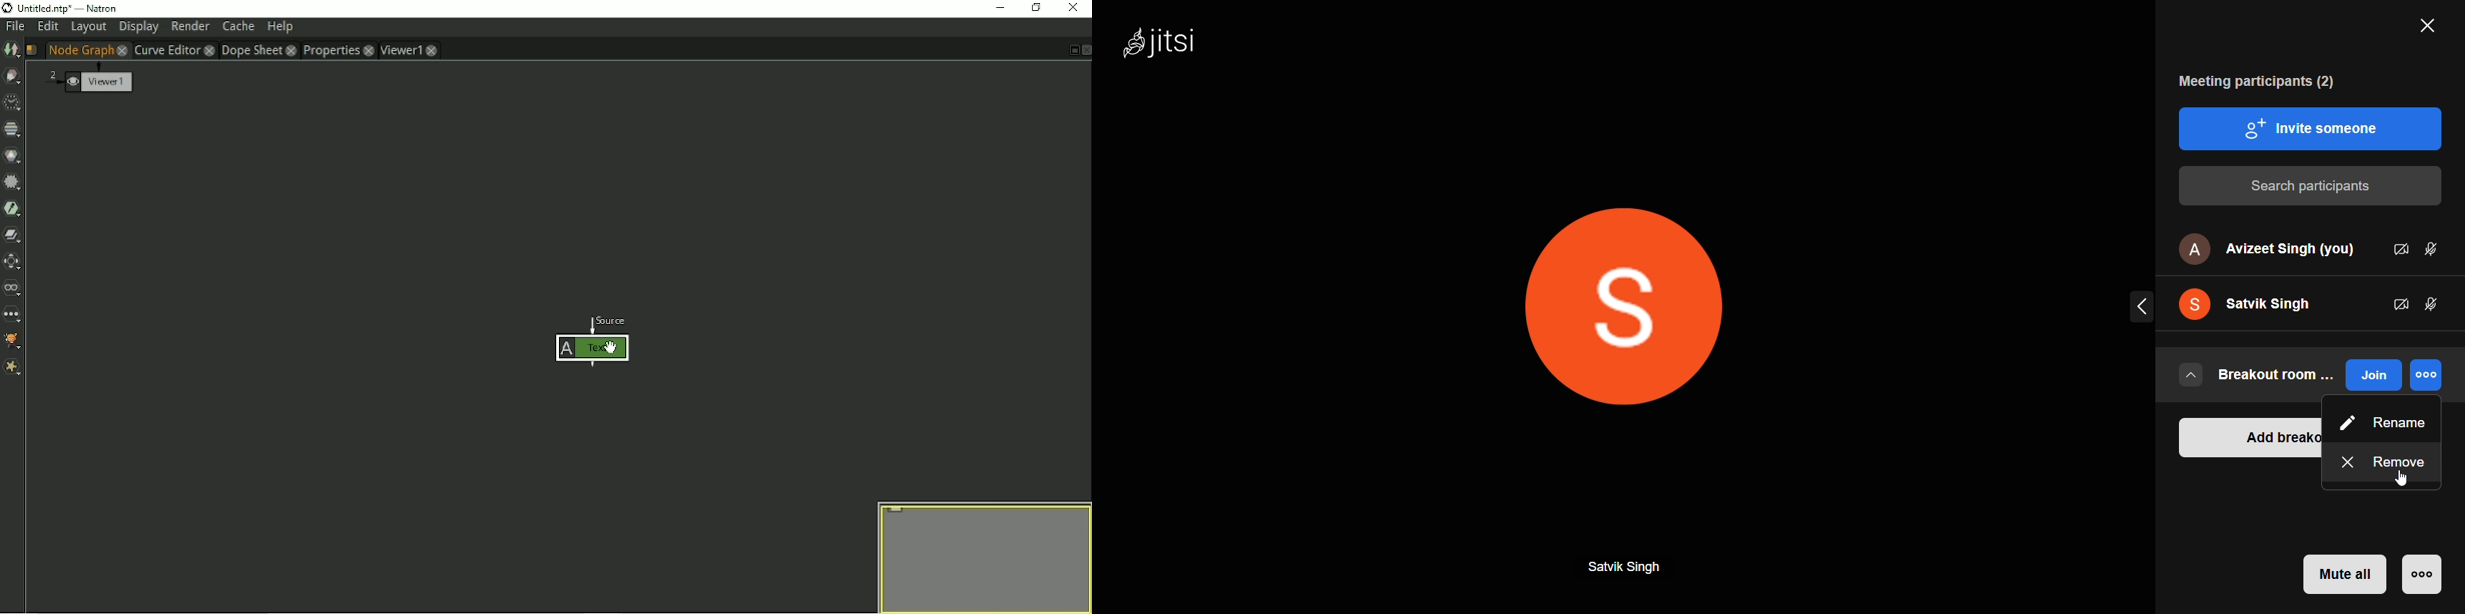 The image size is (2492, 616). Describe the element at coordinates (2423, 573) in the screenshot. I see `more moderator option` at that location.